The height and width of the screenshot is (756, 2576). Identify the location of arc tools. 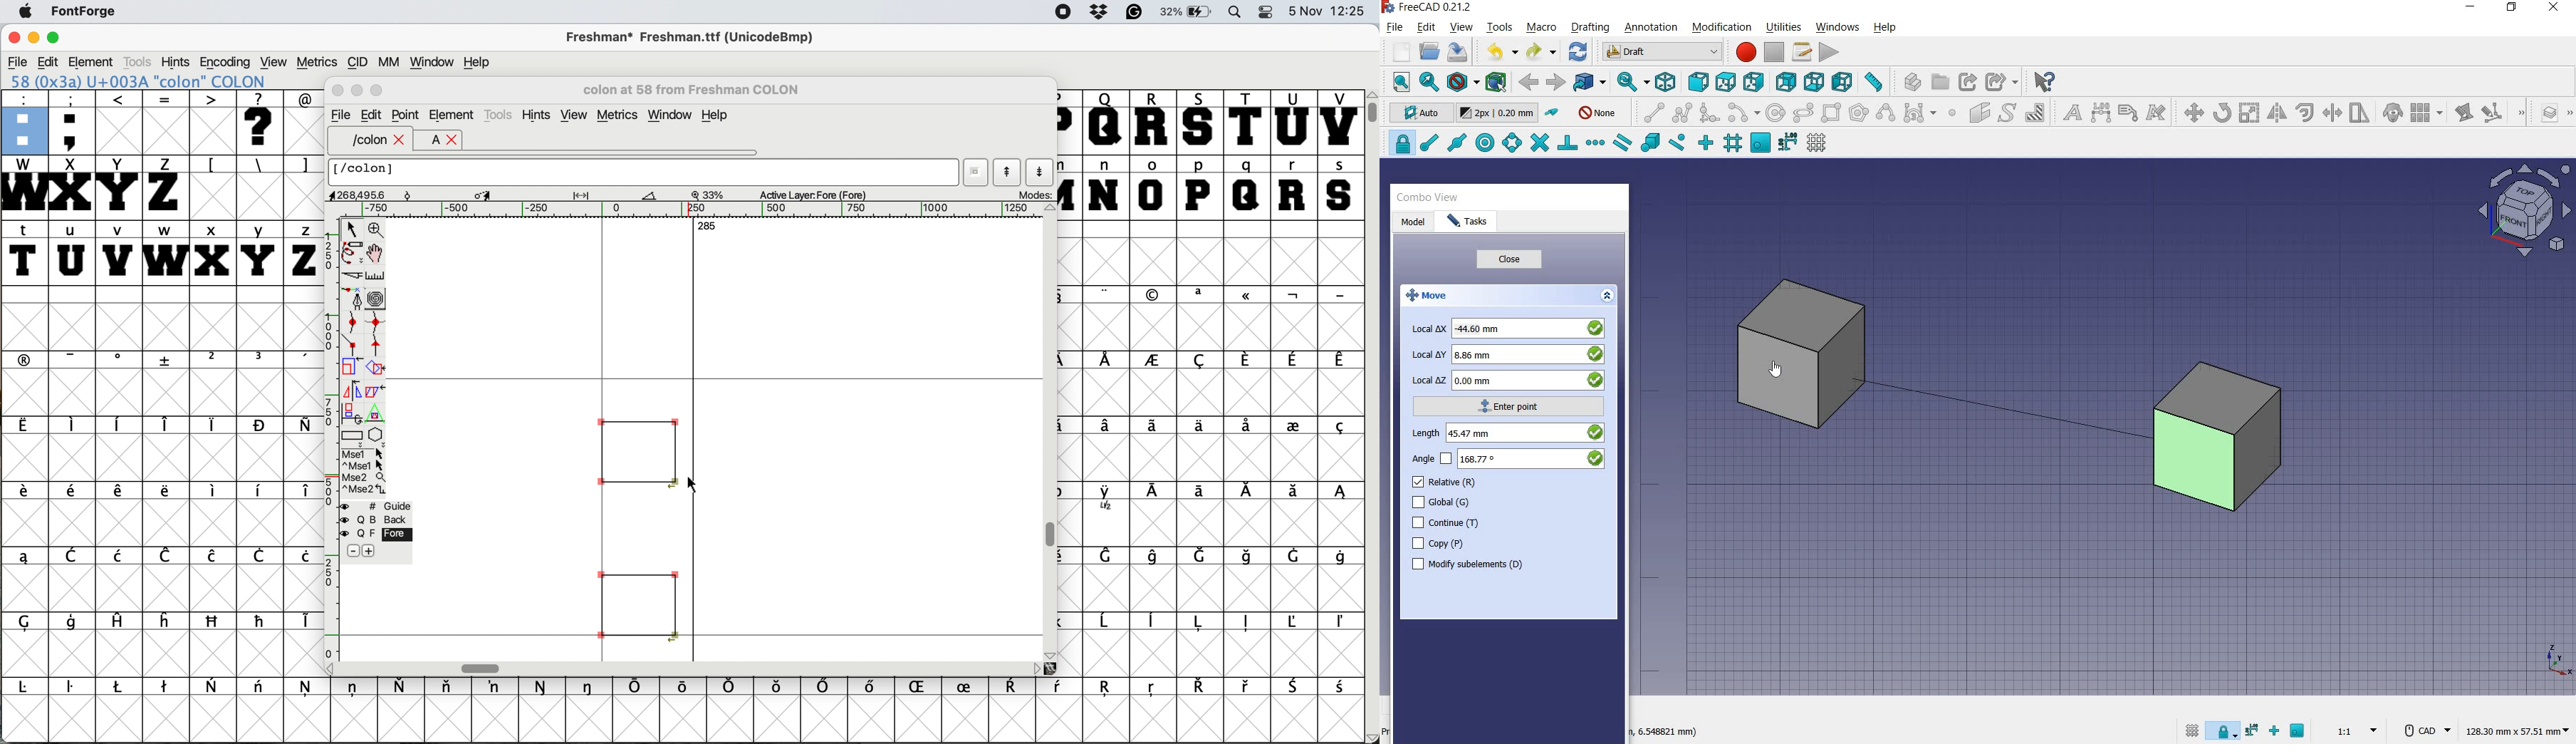
(1743, 113).